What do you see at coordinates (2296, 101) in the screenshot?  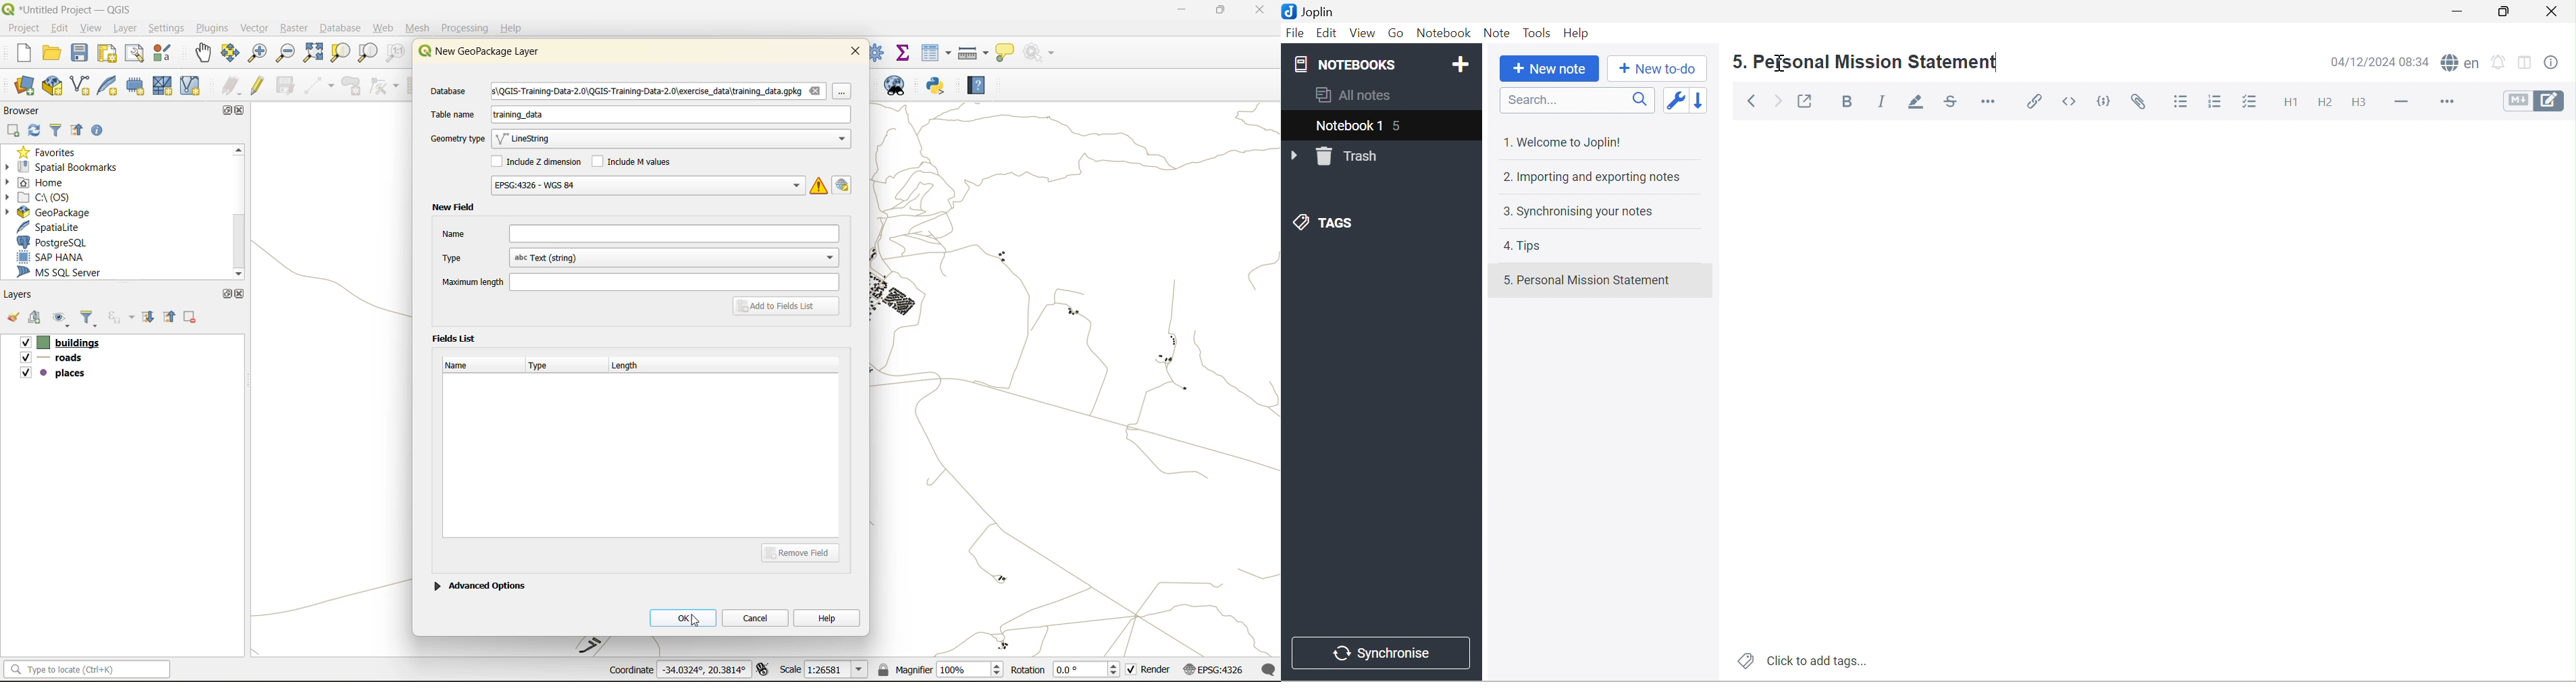 I see `Heading 1` at bounding box center [2296, 101].